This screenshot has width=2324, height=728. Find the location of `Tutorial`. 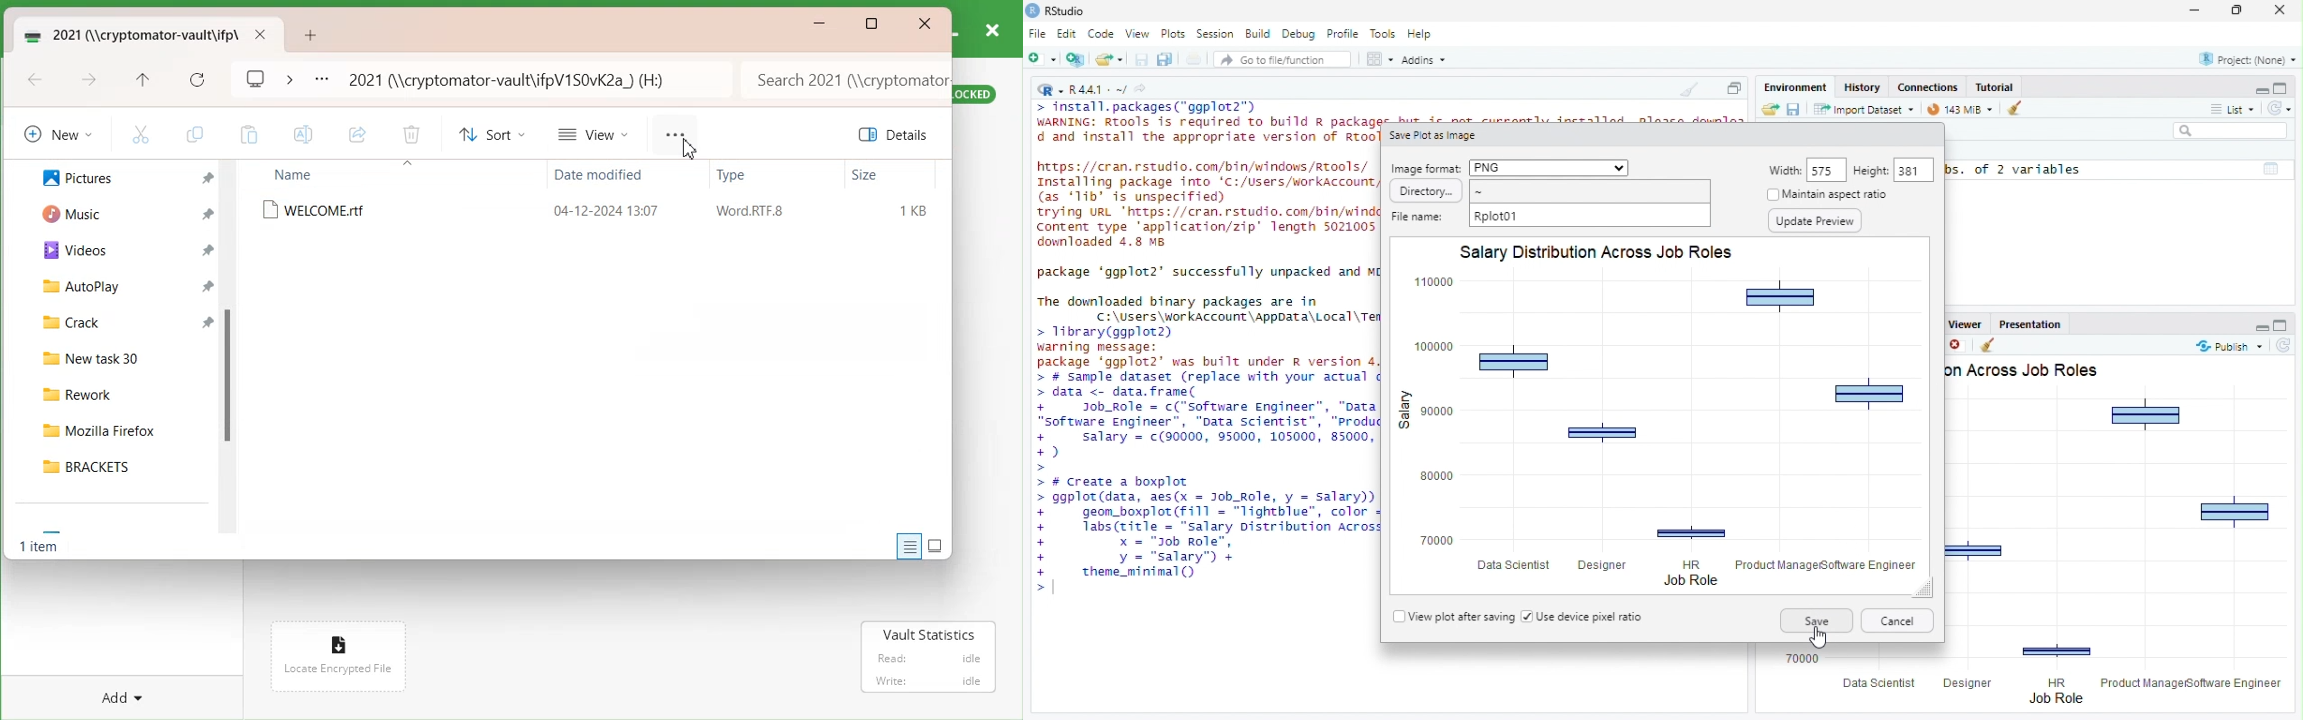

Tutorial is located at coordinates (1994, 87).